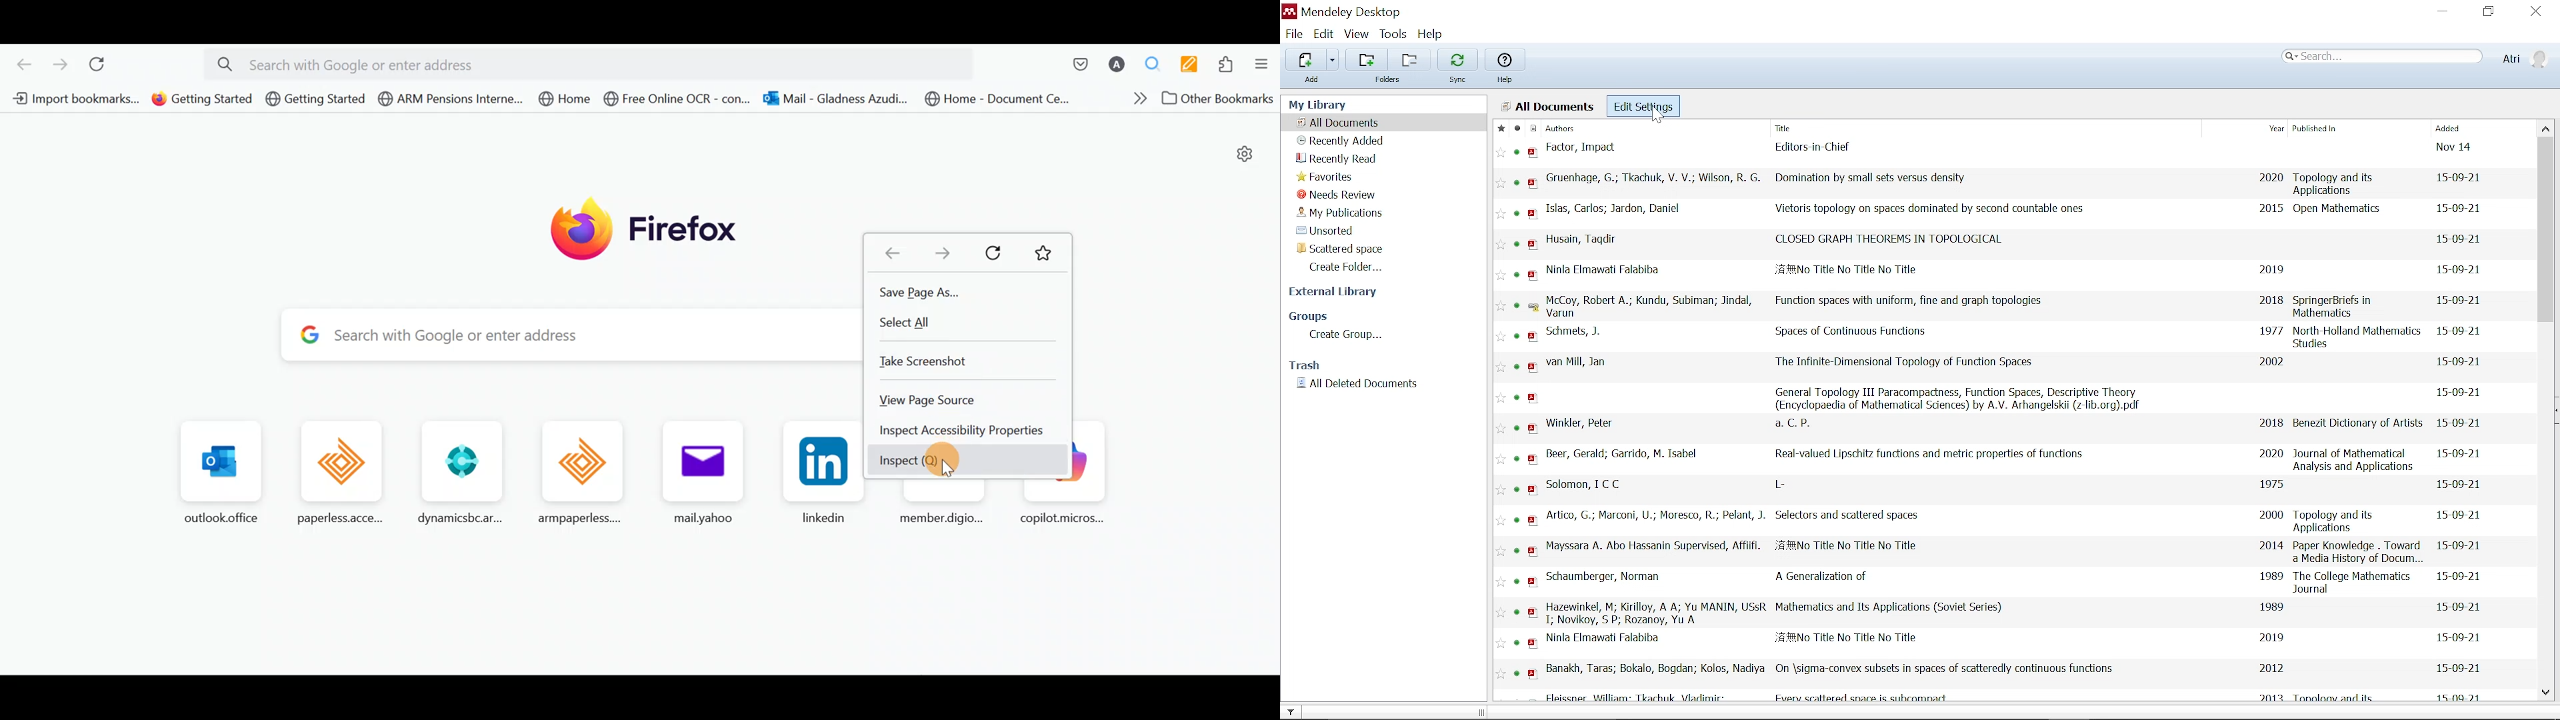 This screenshot has height=728, width=2576. What do you see at coordinates (1351, 250) in the screenshot?
I see `Folder titled "Scattered space"` at bounding box center [1351, 250].